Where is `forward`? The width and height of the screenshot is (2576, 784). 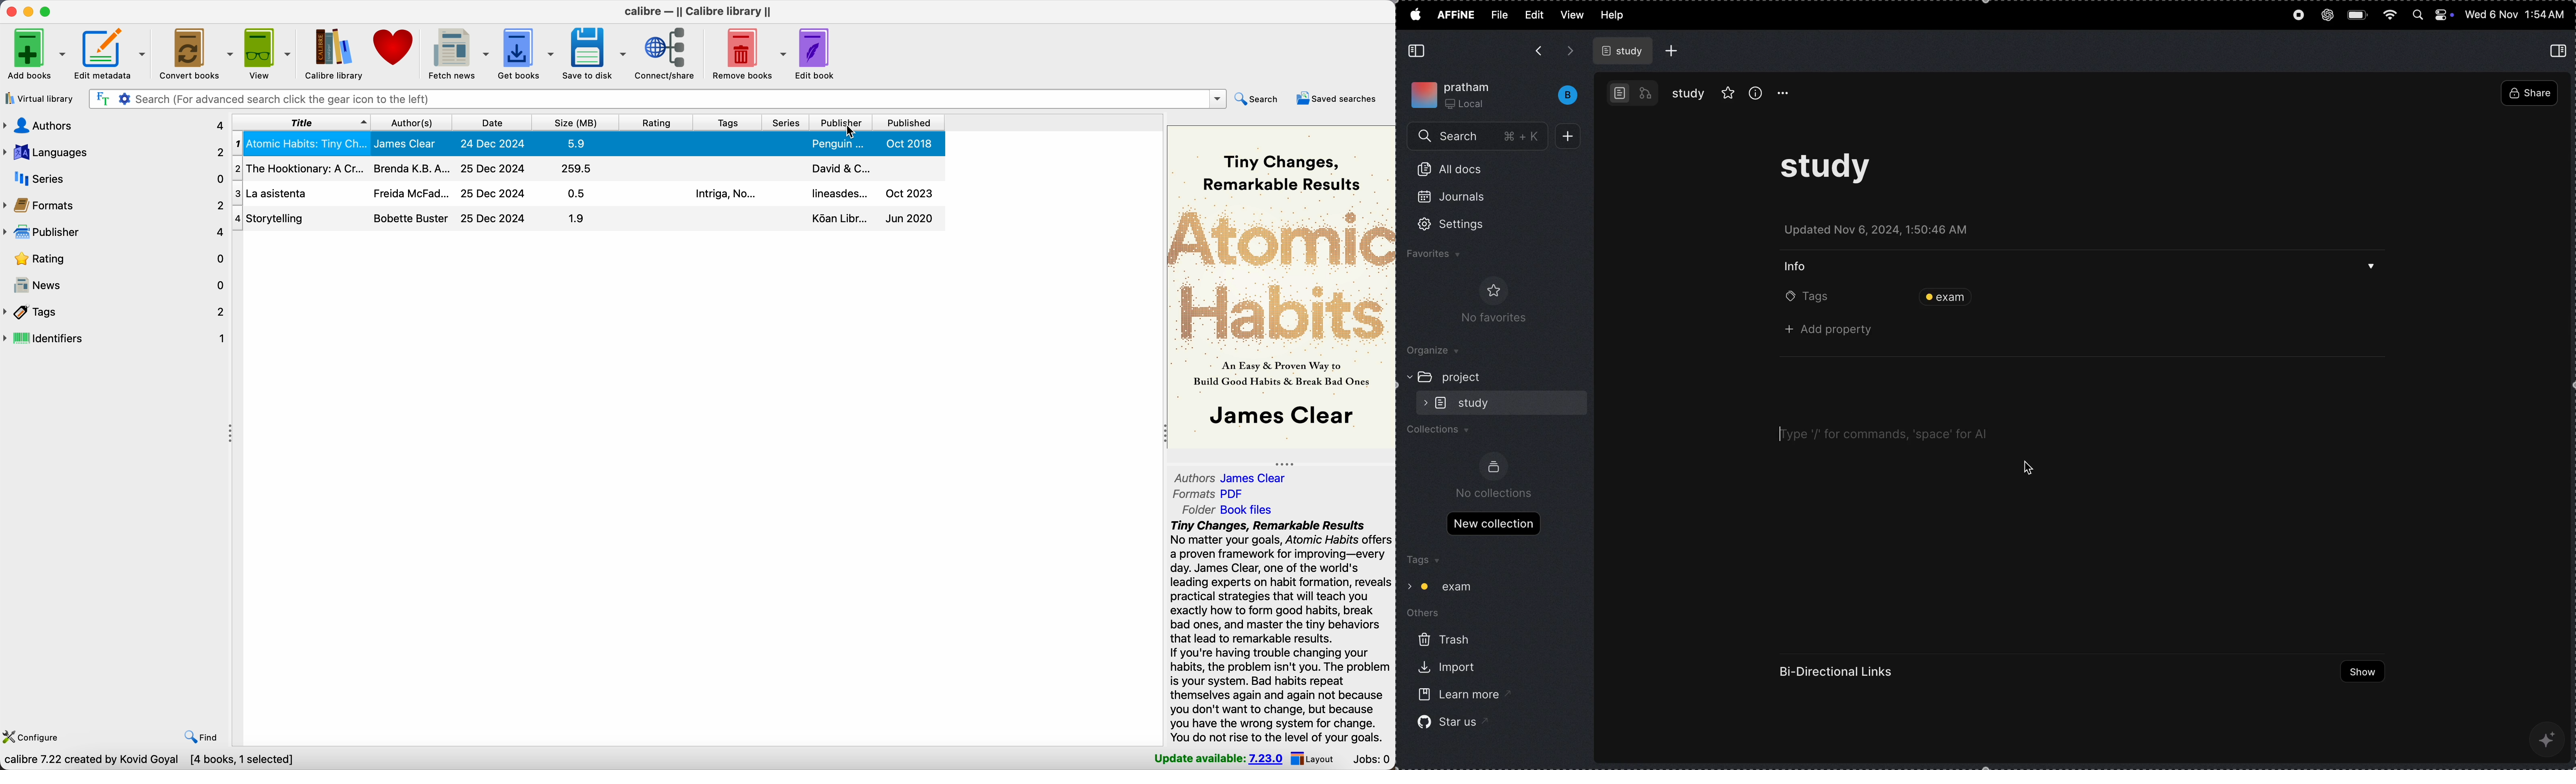
forward is located at coordinates (1571, 51).